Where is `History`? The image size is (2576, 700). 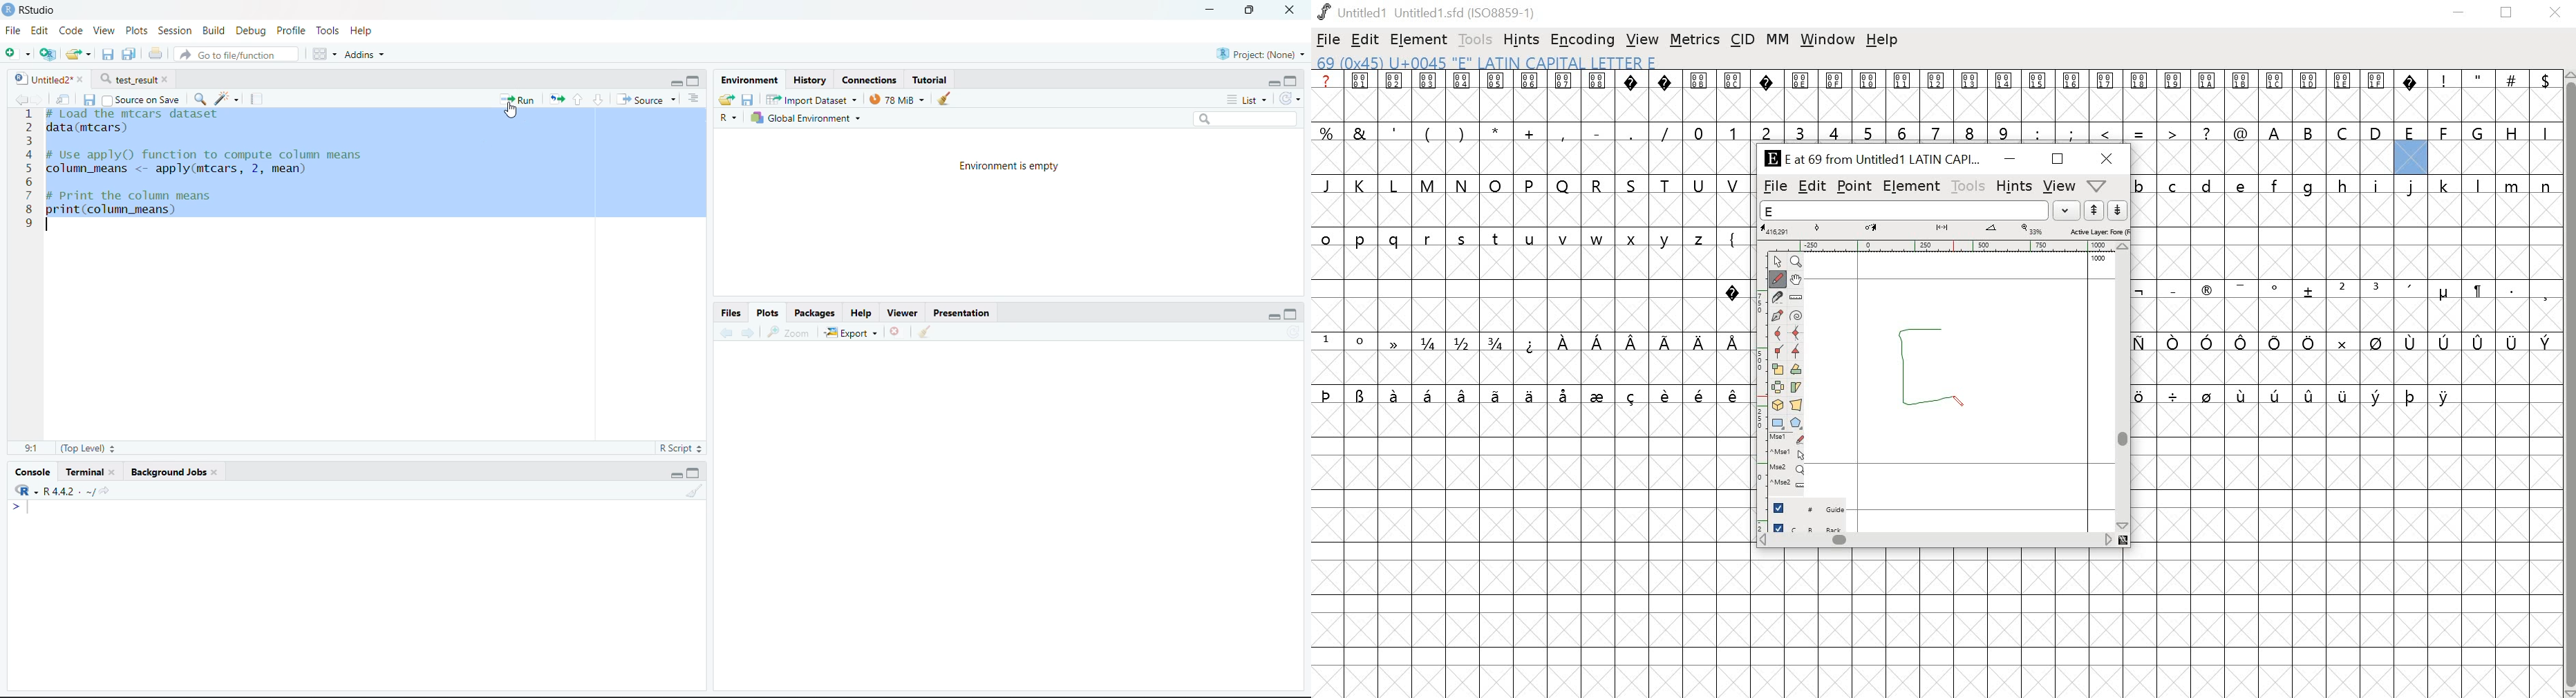
History is located at coordinates (810, 79).